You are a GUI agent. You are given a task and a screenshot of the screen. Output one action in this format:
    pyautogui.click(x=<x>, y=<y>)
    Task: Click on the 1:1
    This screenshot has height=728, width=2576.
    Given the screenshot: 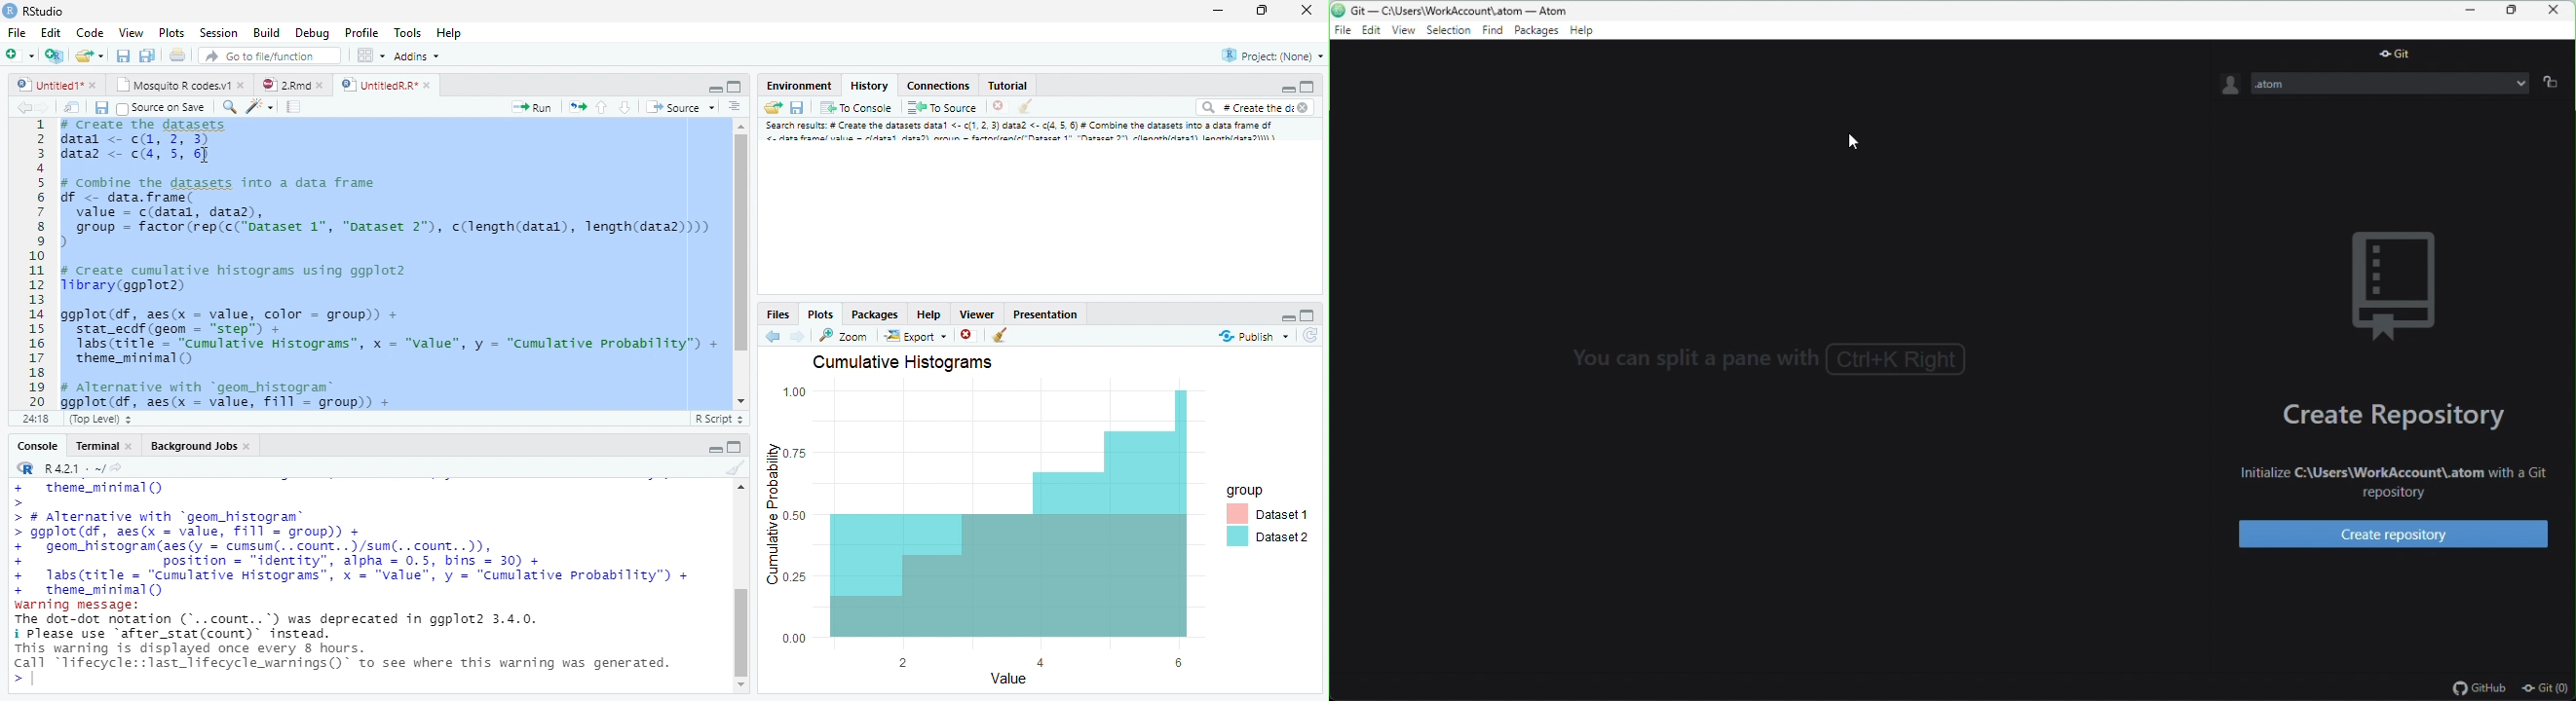 What is the action you would take?
    pyautogui.click(x=40, y=419)
    